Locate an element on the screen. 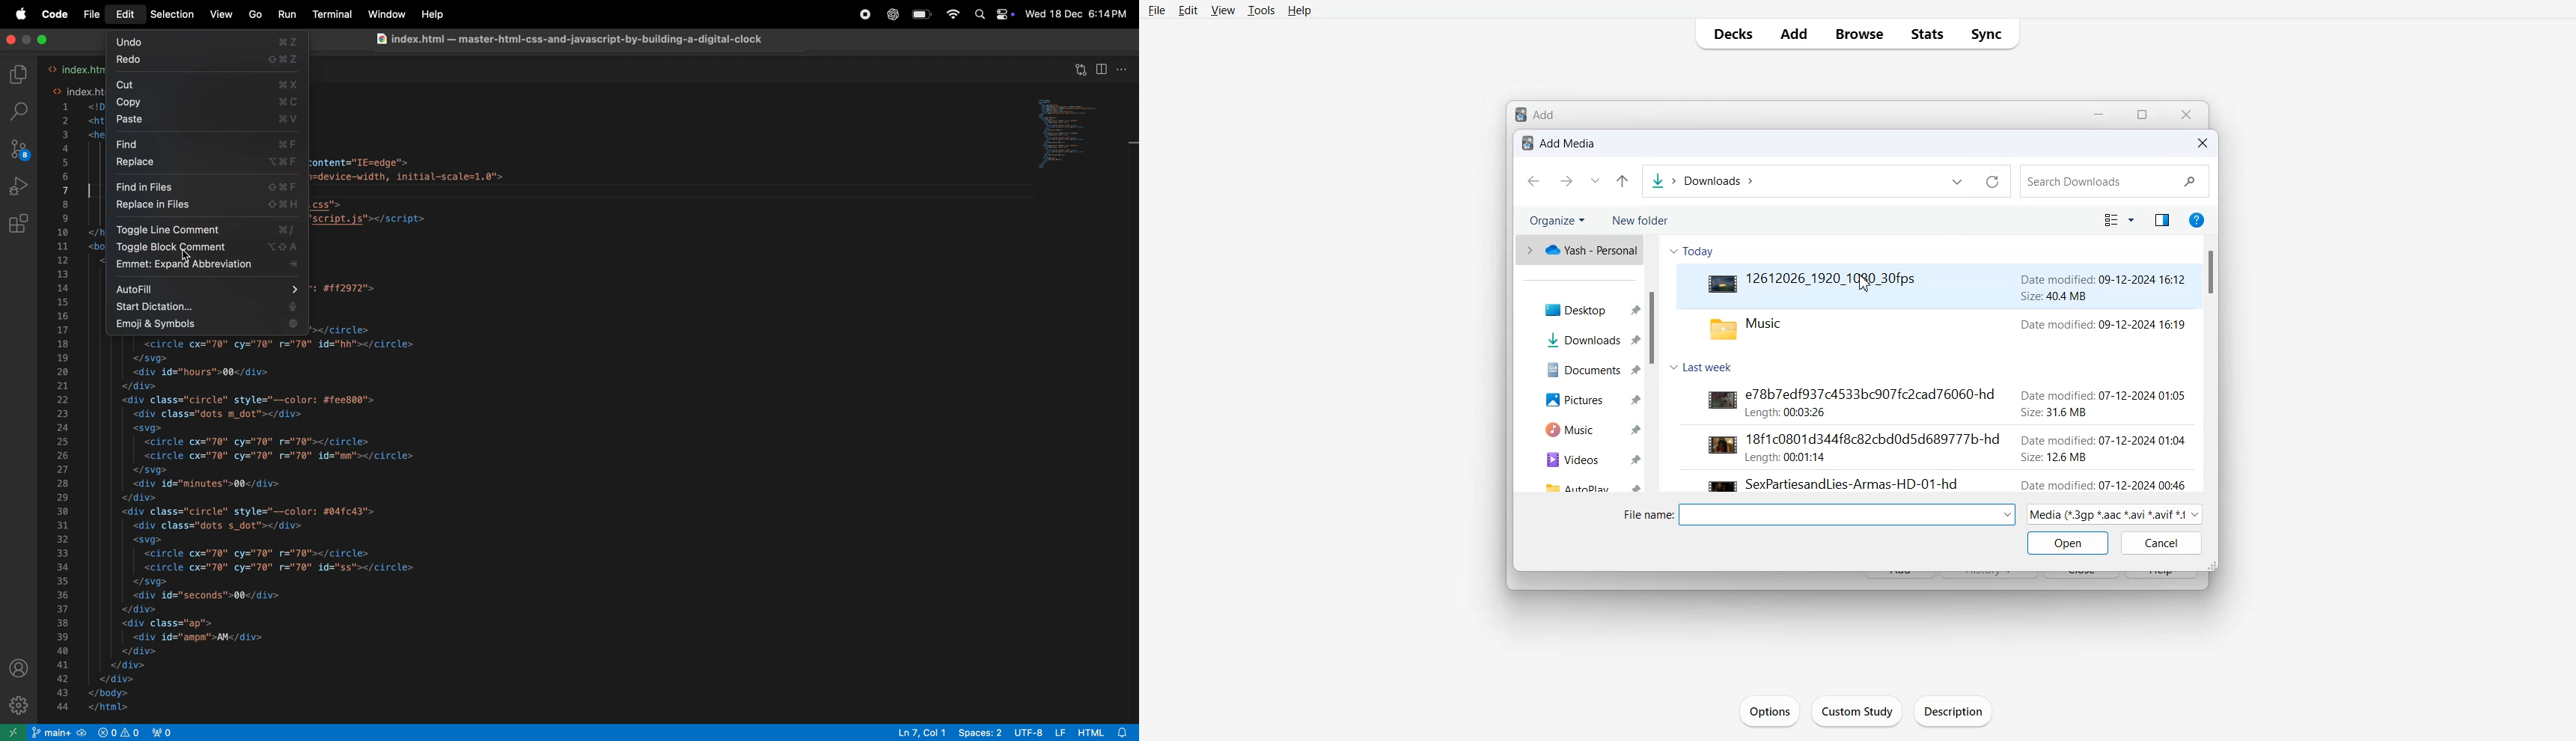  Custom Study is located at coordinates (1857, 710).